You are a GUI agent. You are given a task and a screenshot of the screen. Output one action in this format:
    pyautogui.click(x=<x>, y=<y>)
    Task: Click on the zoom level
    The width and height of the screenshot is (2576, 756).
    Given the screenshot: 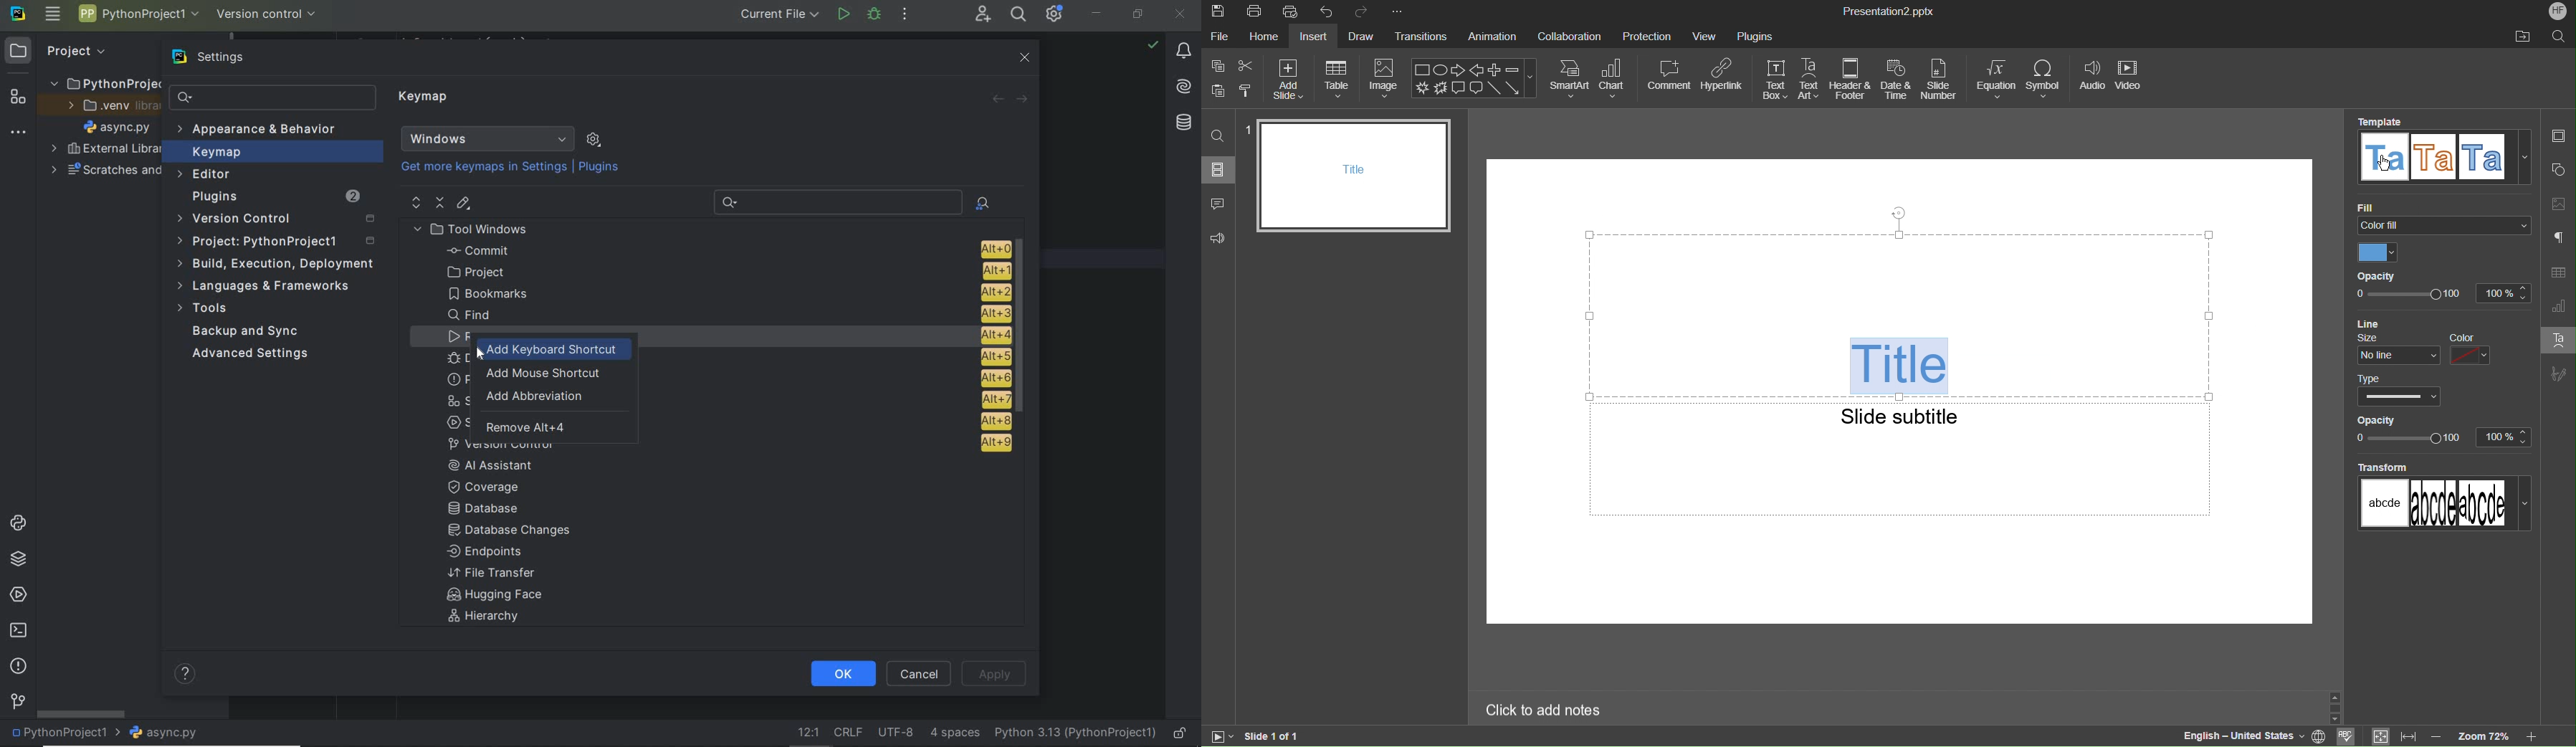 What is the action you would take?
    pyautogui.click(x=2485, y=736)
    